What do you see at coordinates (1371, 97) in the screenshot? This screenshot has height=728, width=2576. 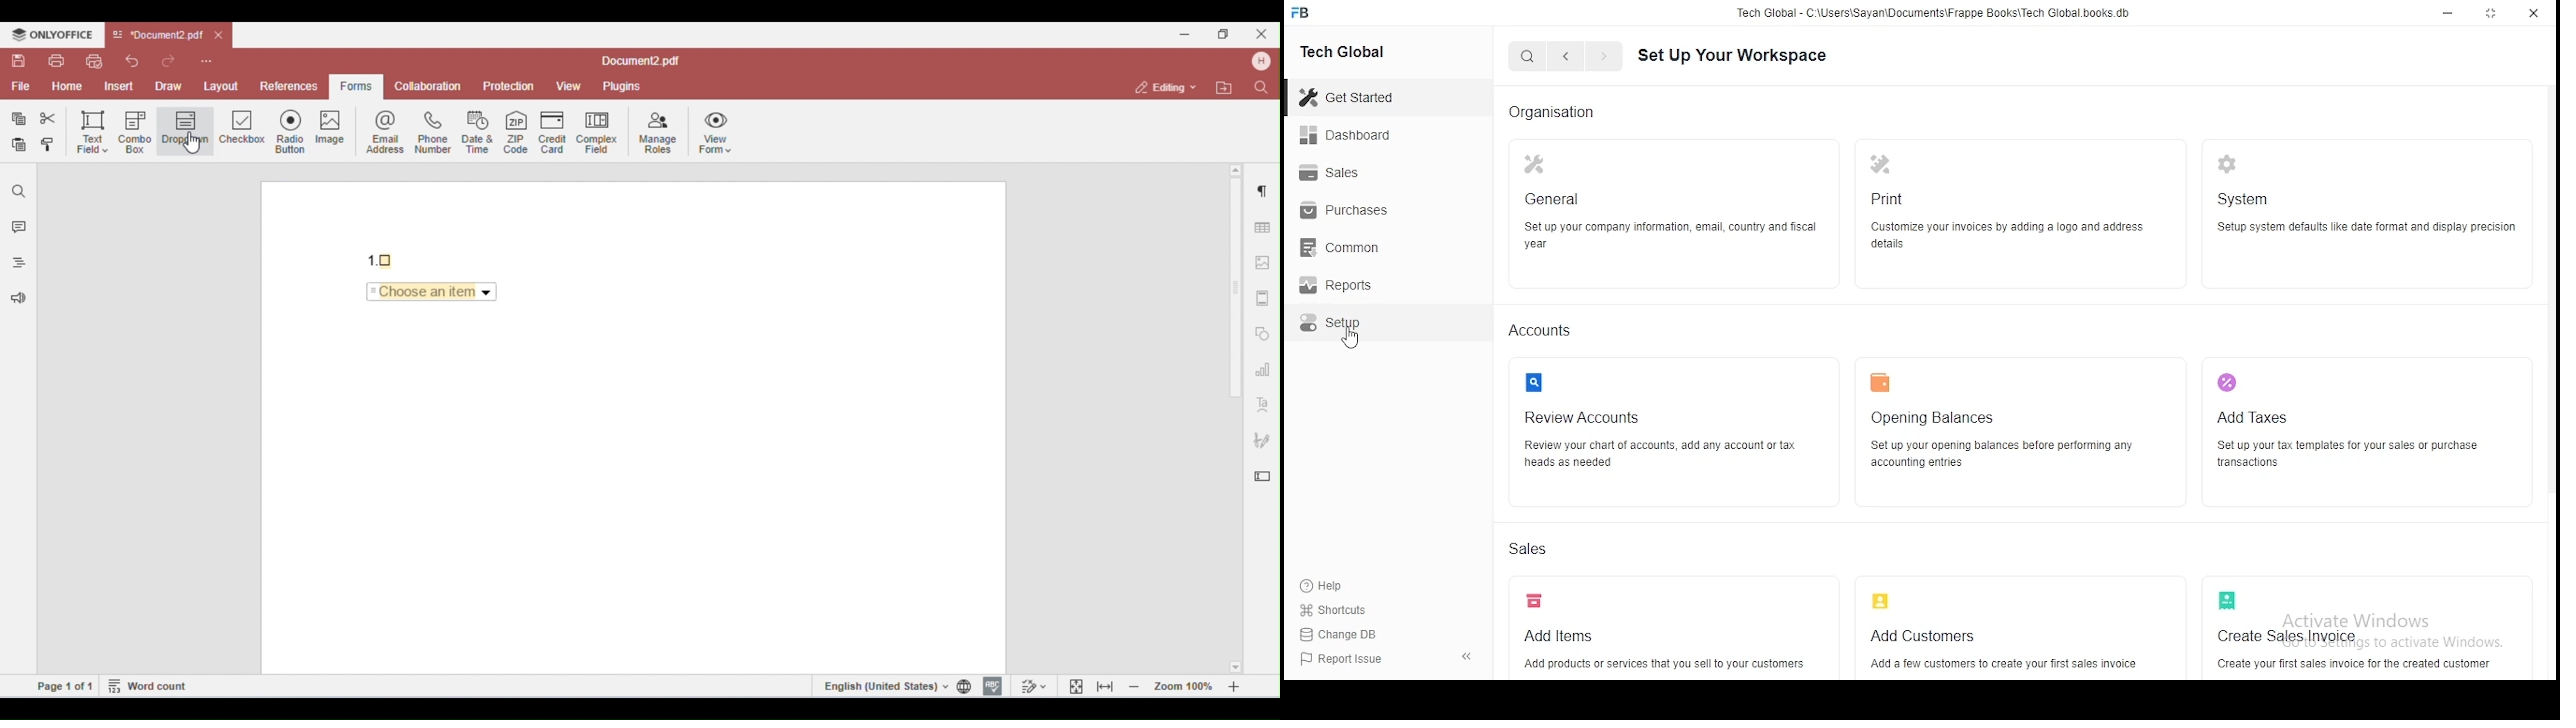 I see `Get Started ` at bounding box center [1371, 97].